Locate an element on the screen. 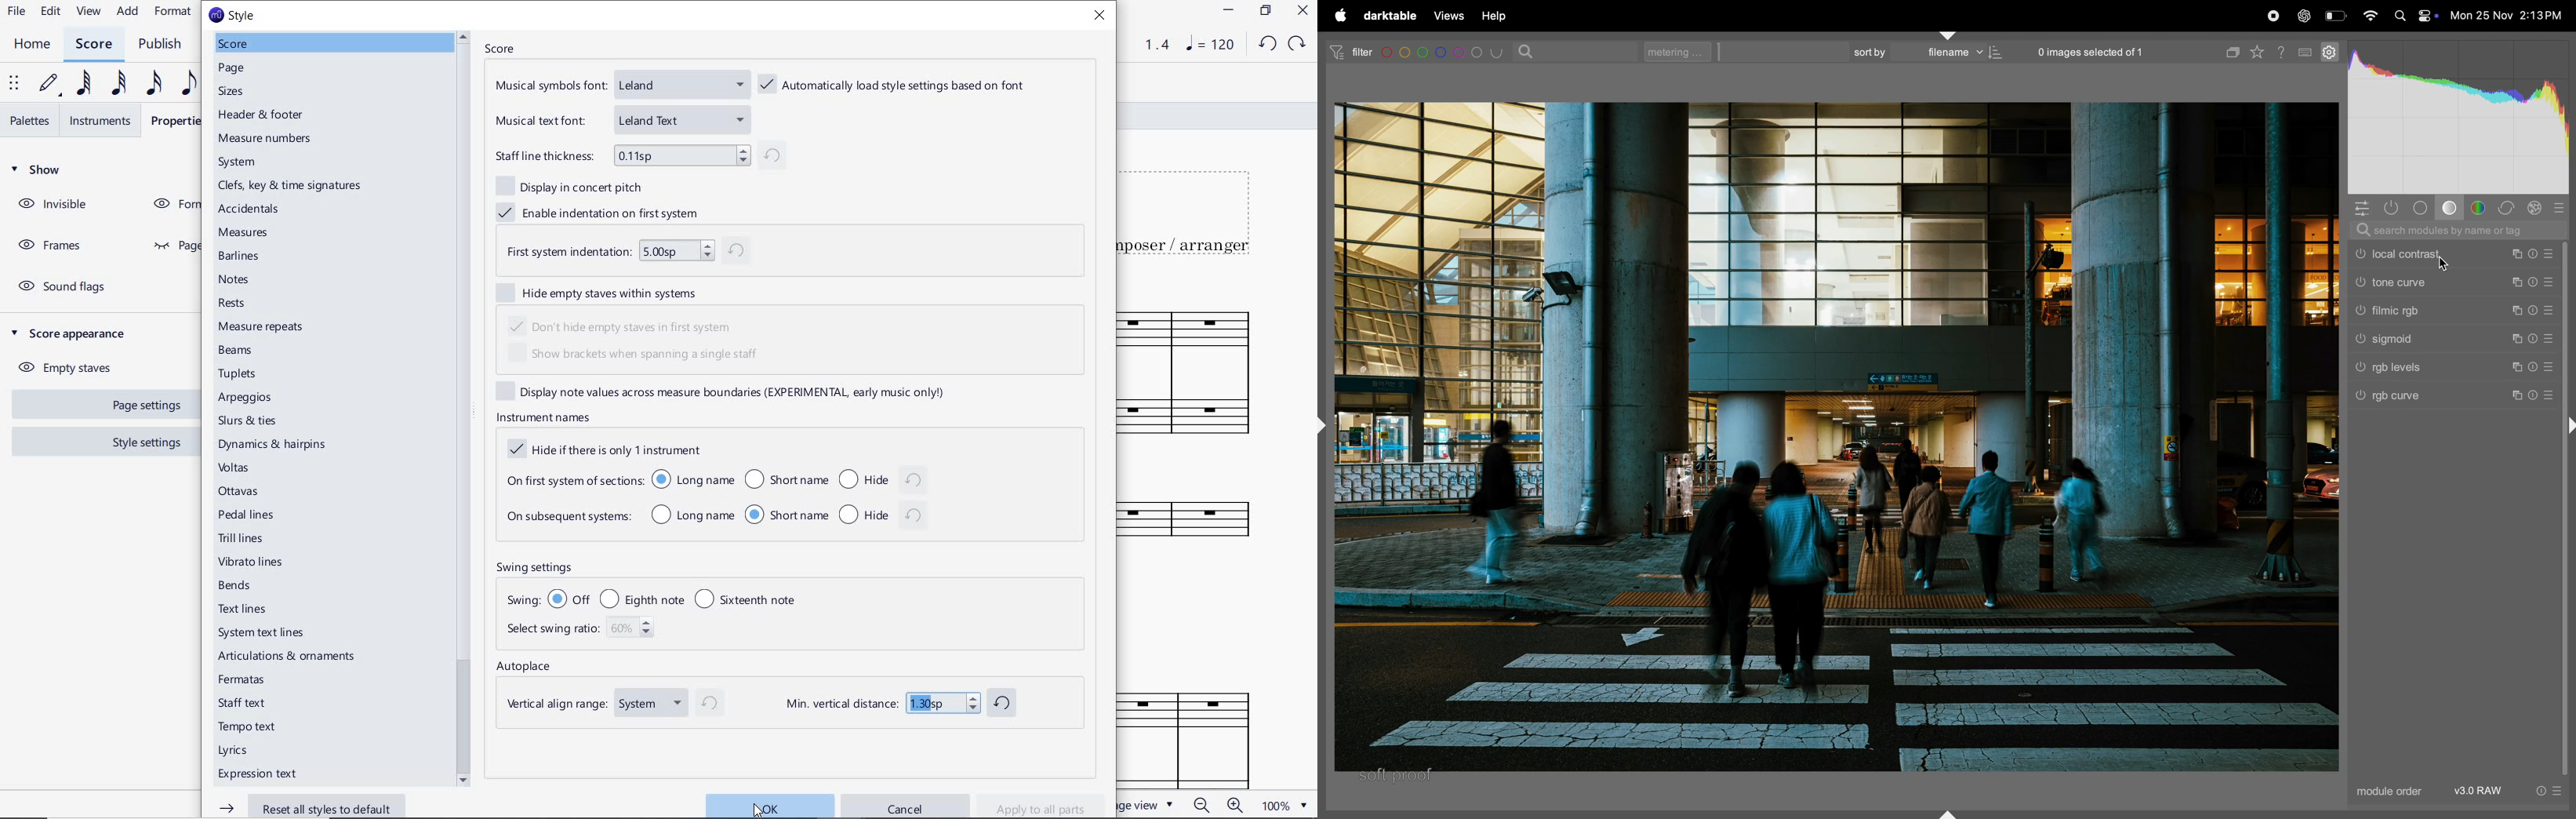  HIDE EMPTY STARVES WITH SYSTEM is located at coordinates (605, 293).